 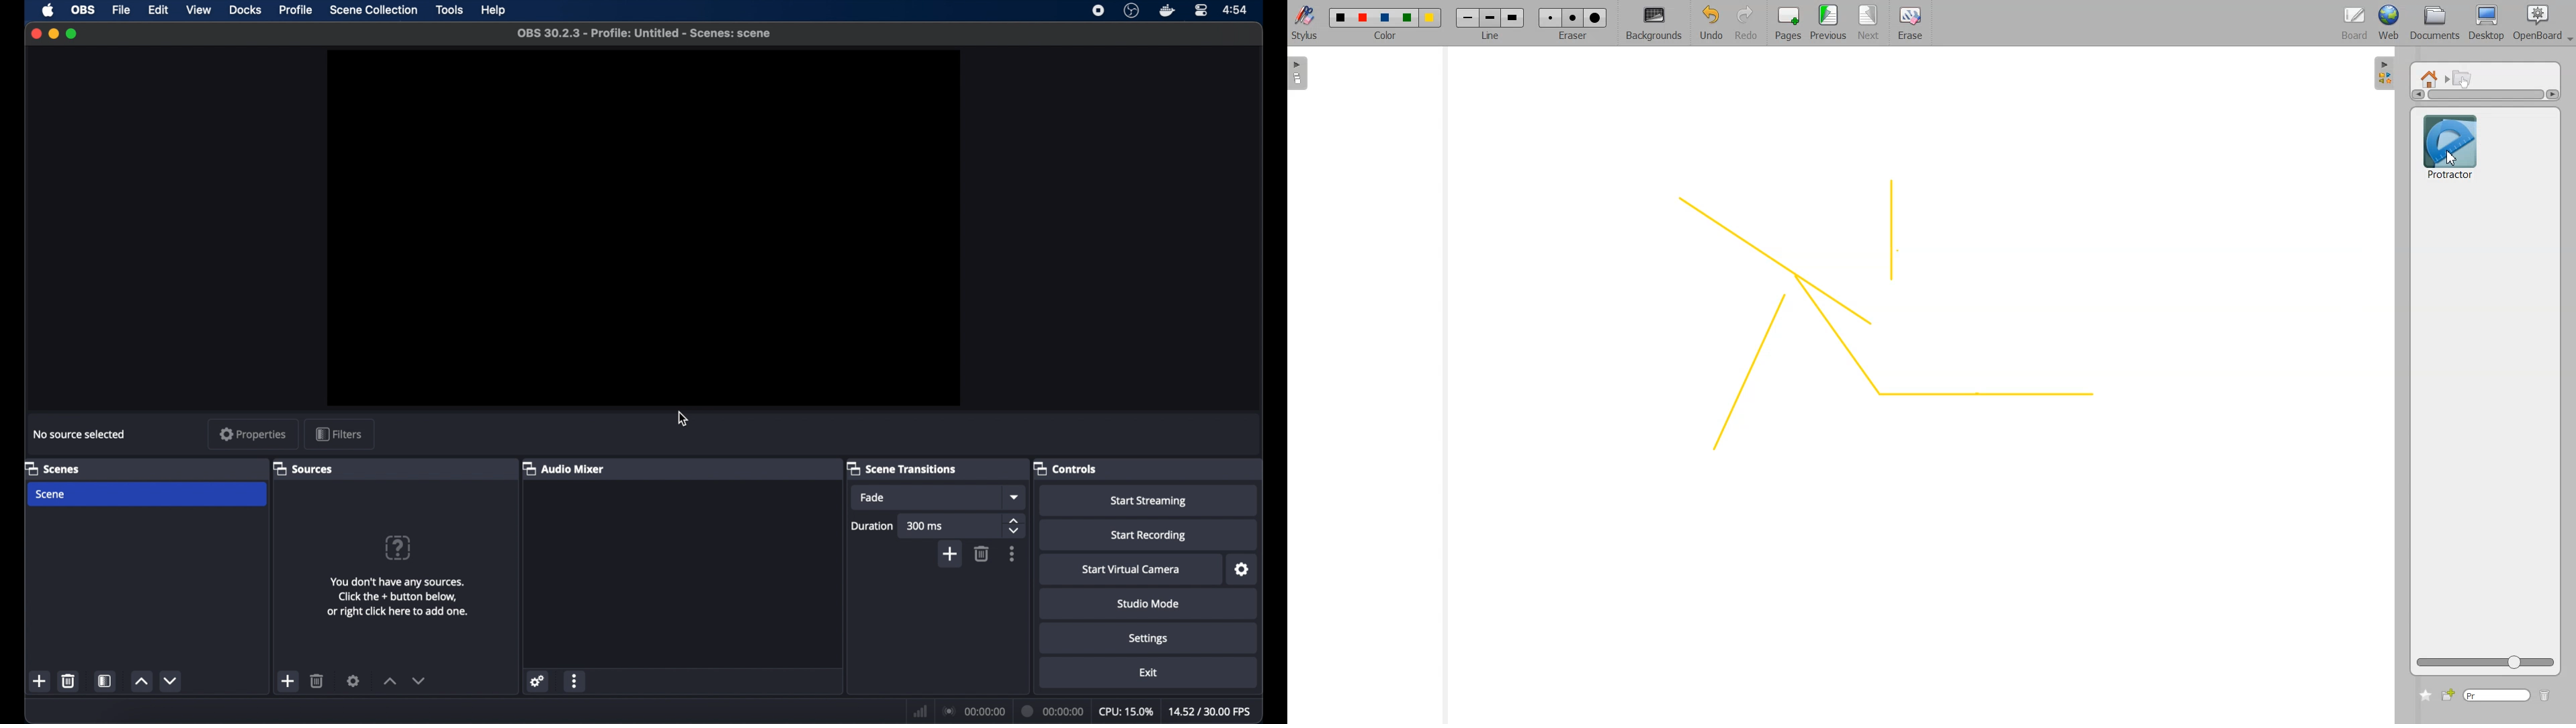 What do you see at coordinates (54, 495) in the screenshot?
I see `scene` at bounding box center [54, 495].